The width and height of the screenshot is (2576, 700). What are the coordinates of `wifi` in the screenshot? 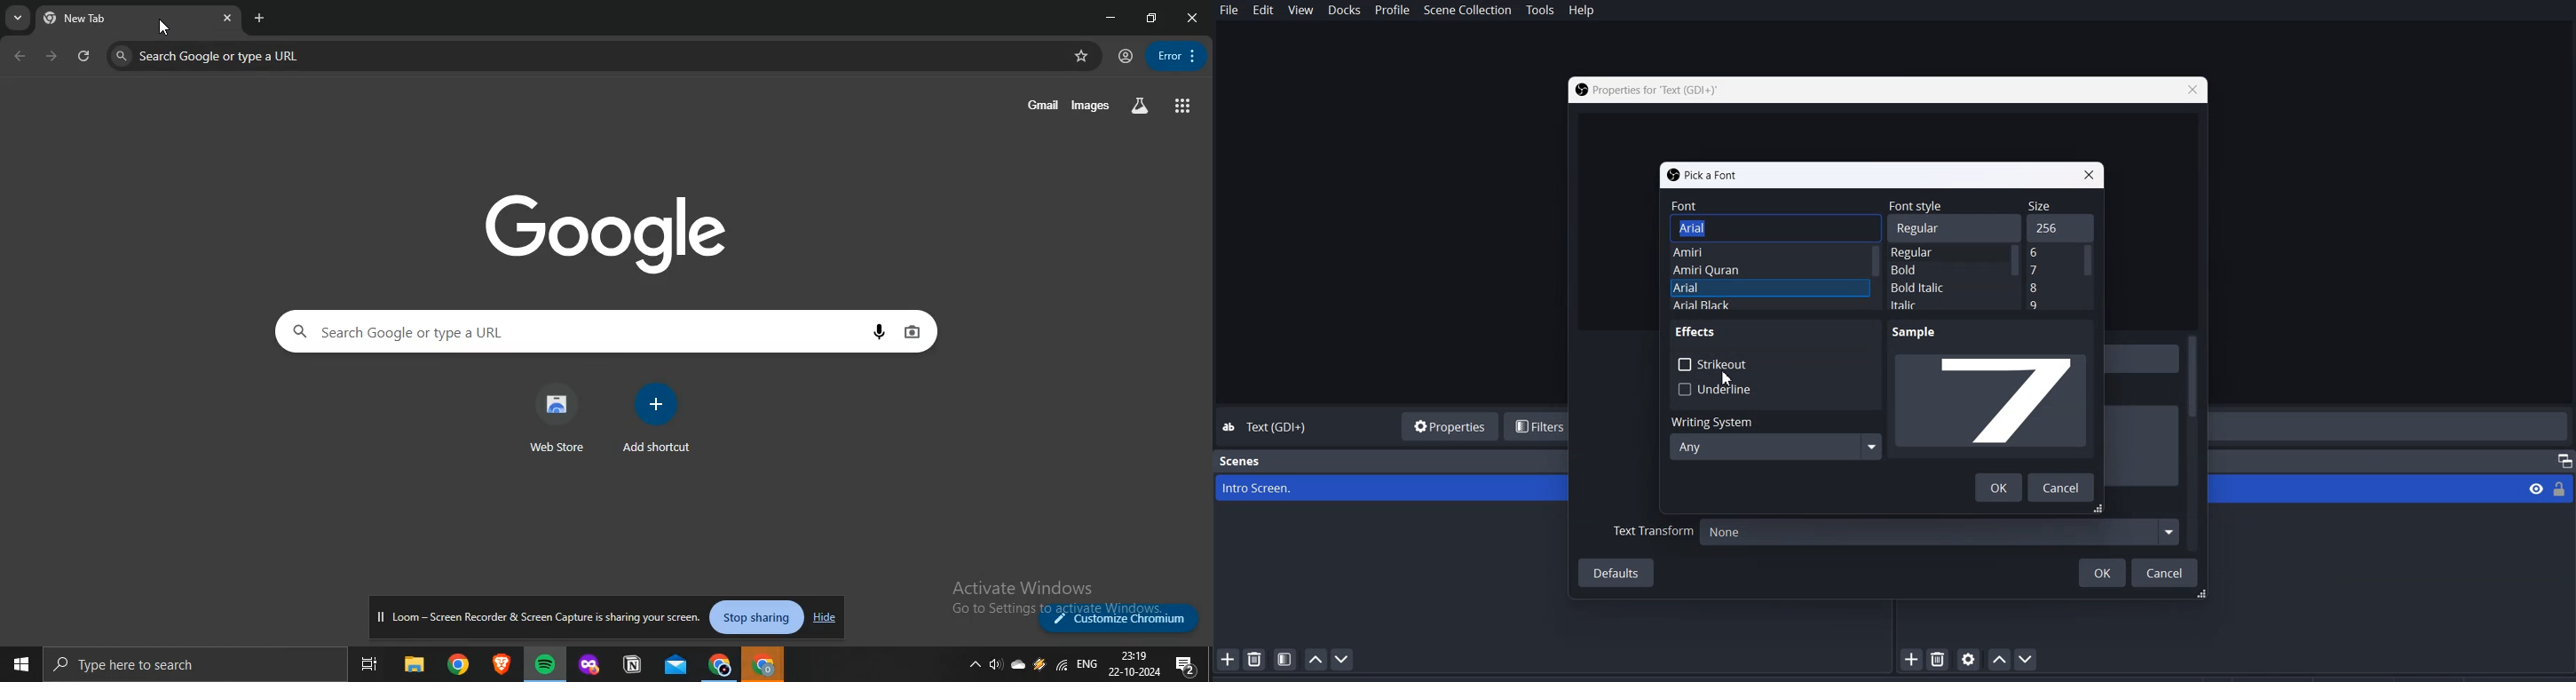 It's located at (1060, 664).